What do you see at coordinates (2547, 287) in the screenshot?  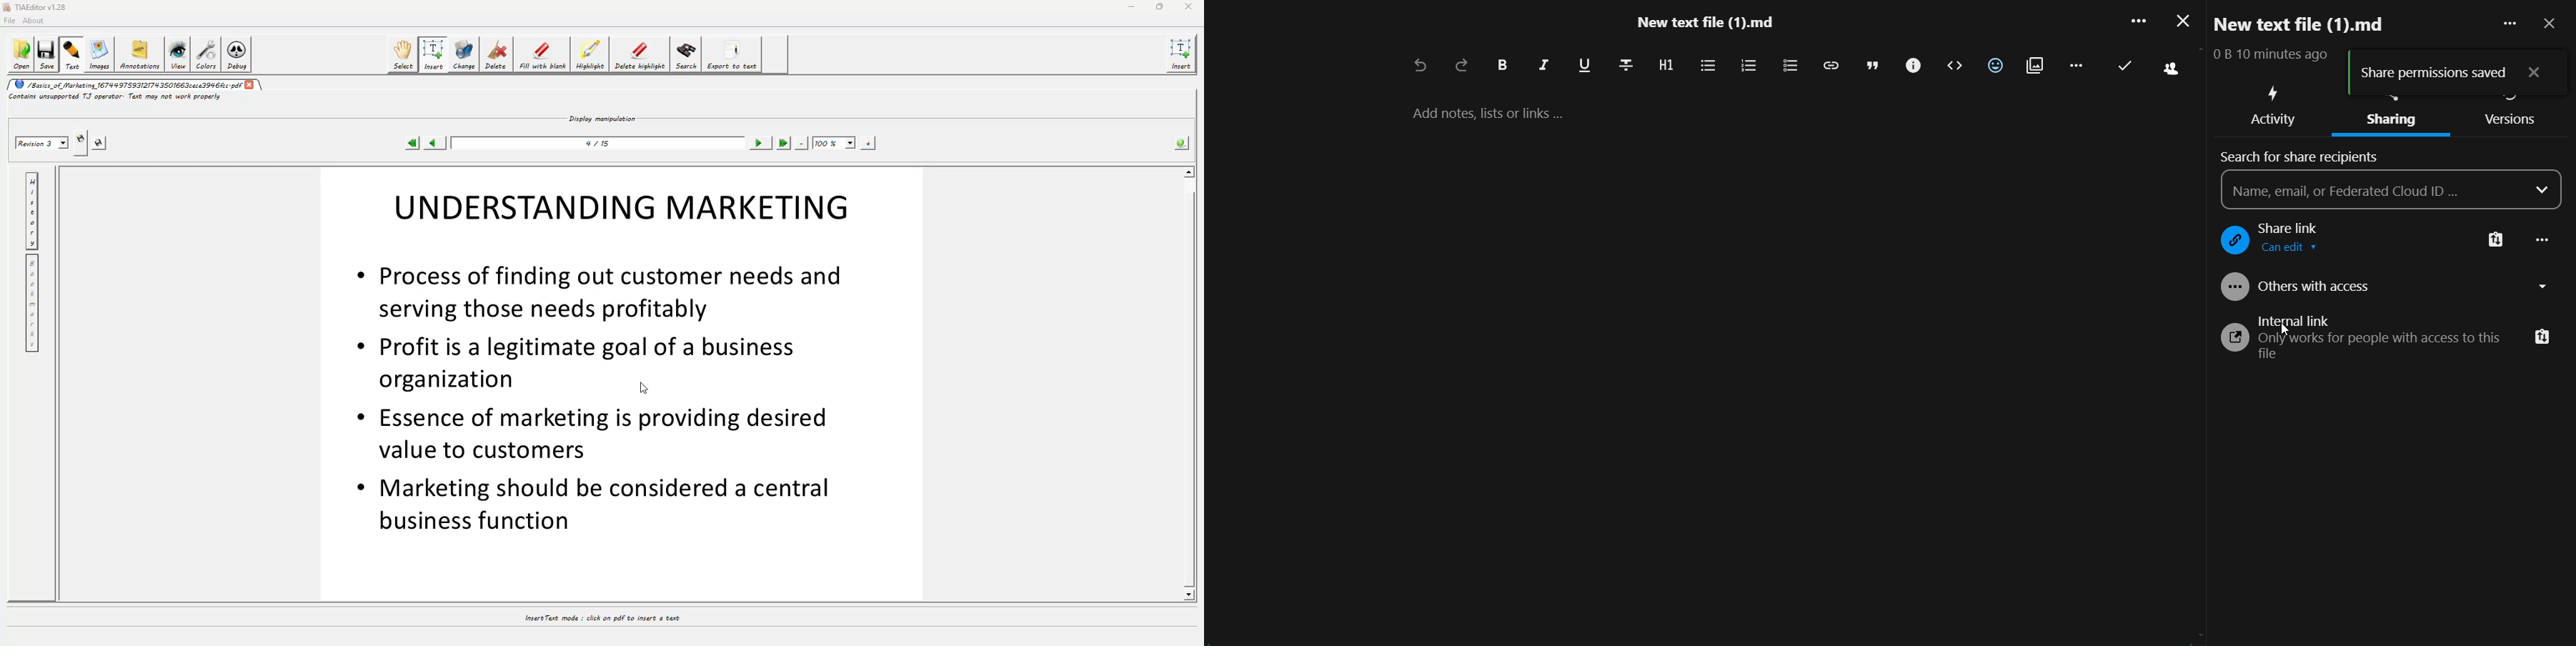 I see `dropdown` at bounding box center [2547, 287].